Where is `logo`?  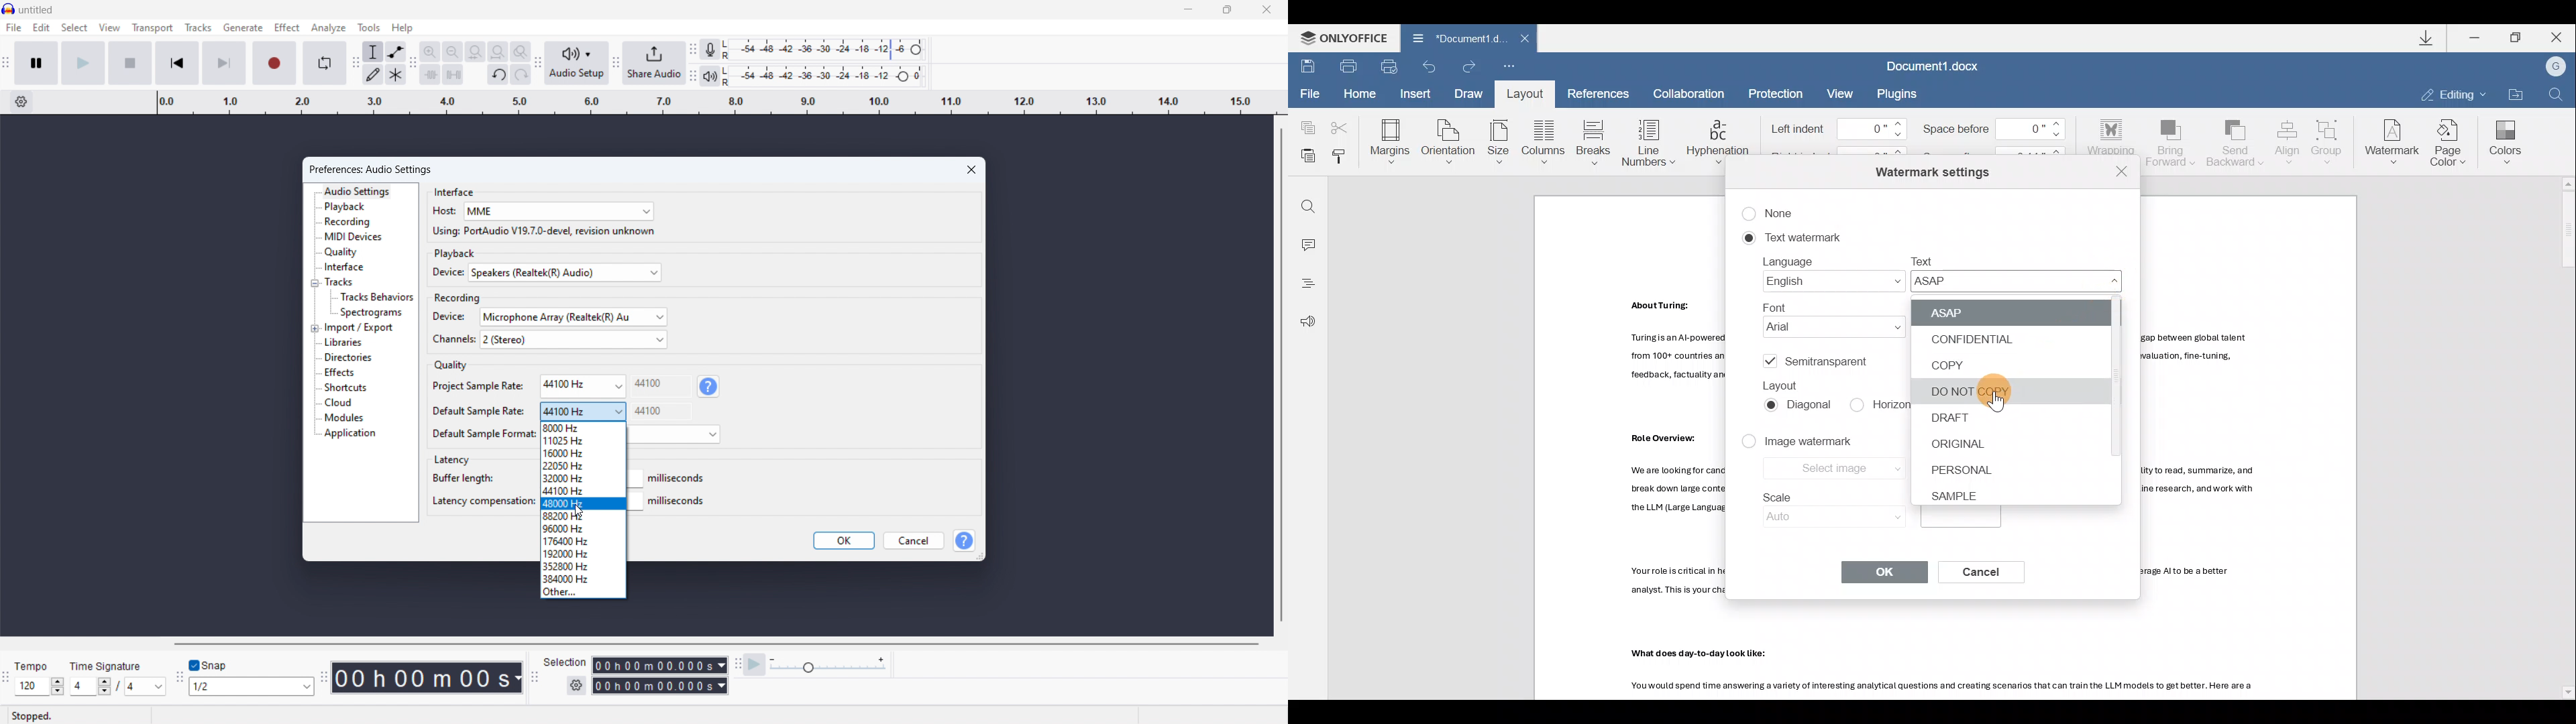 logo is located at coordinates (9, 9).